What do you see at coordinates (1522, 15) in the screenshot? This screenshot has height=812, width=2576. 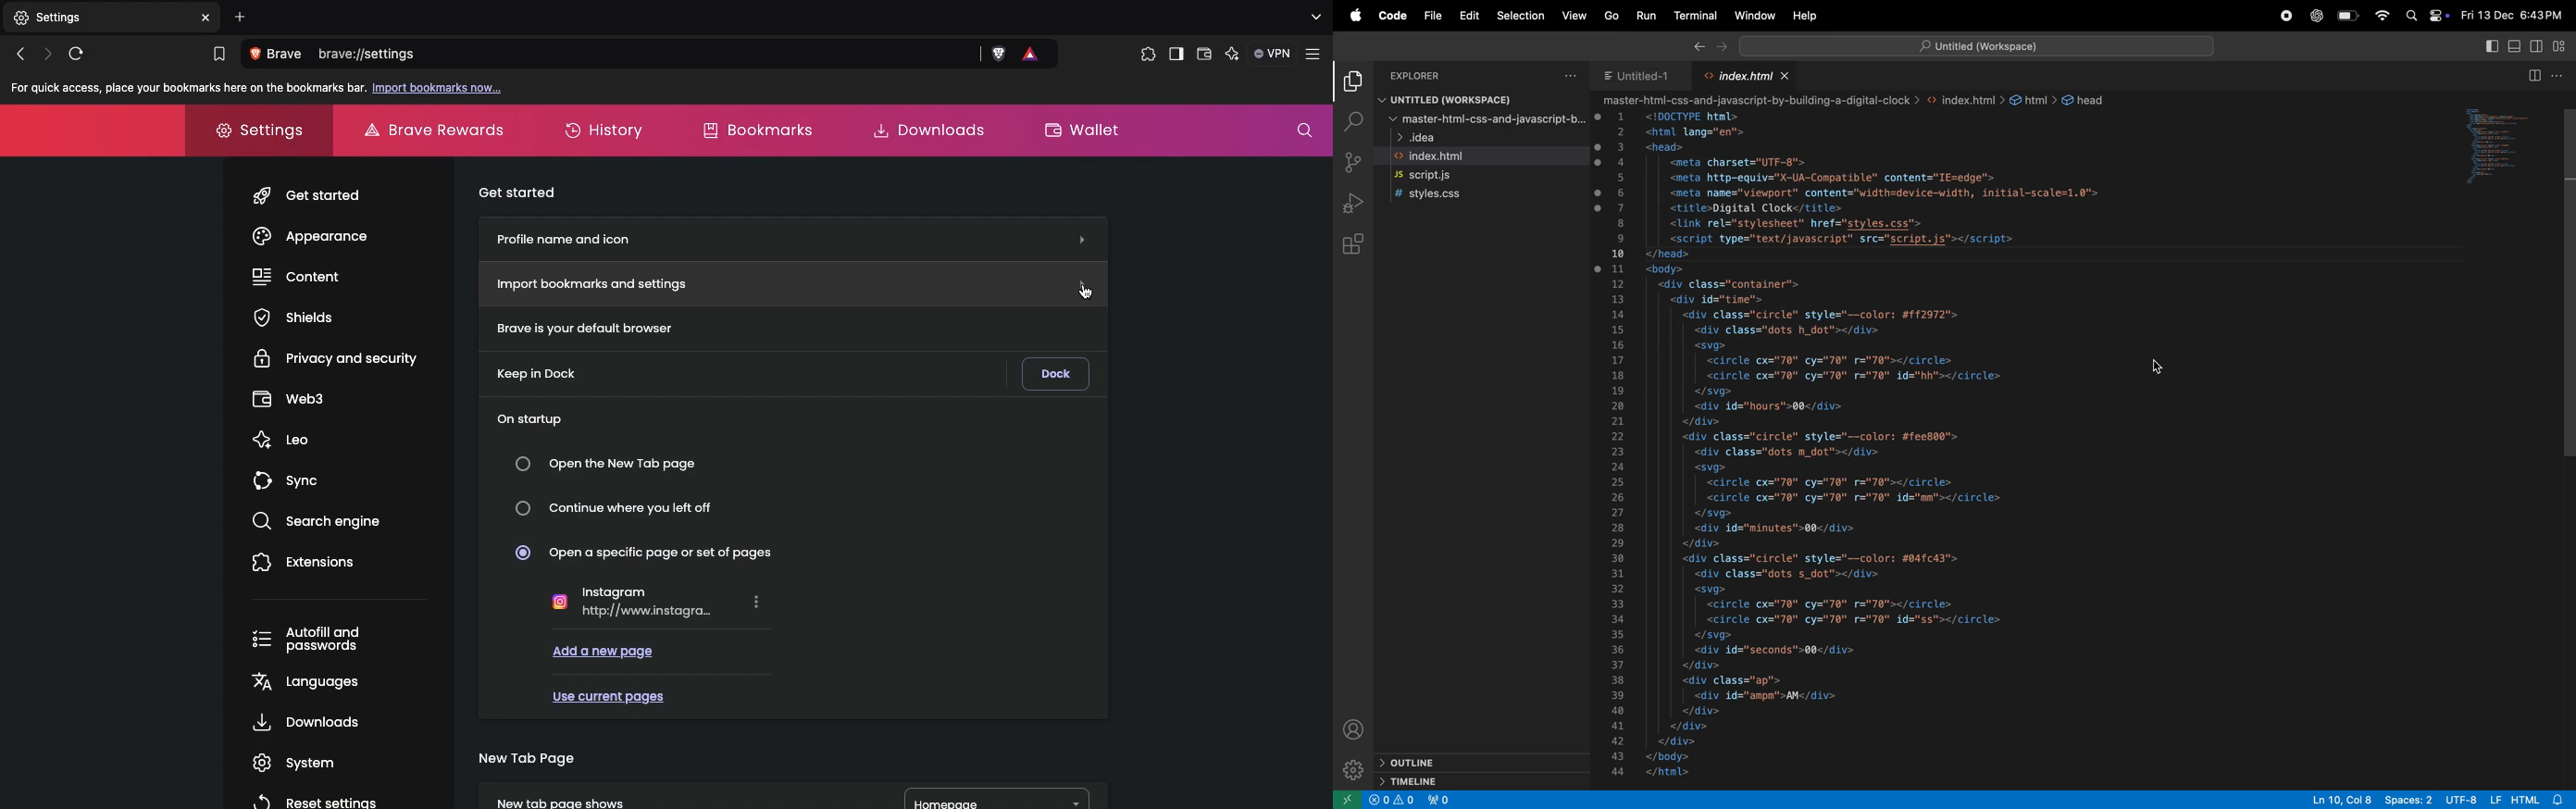 I see `Selection` at bounding box center [1522, 15].